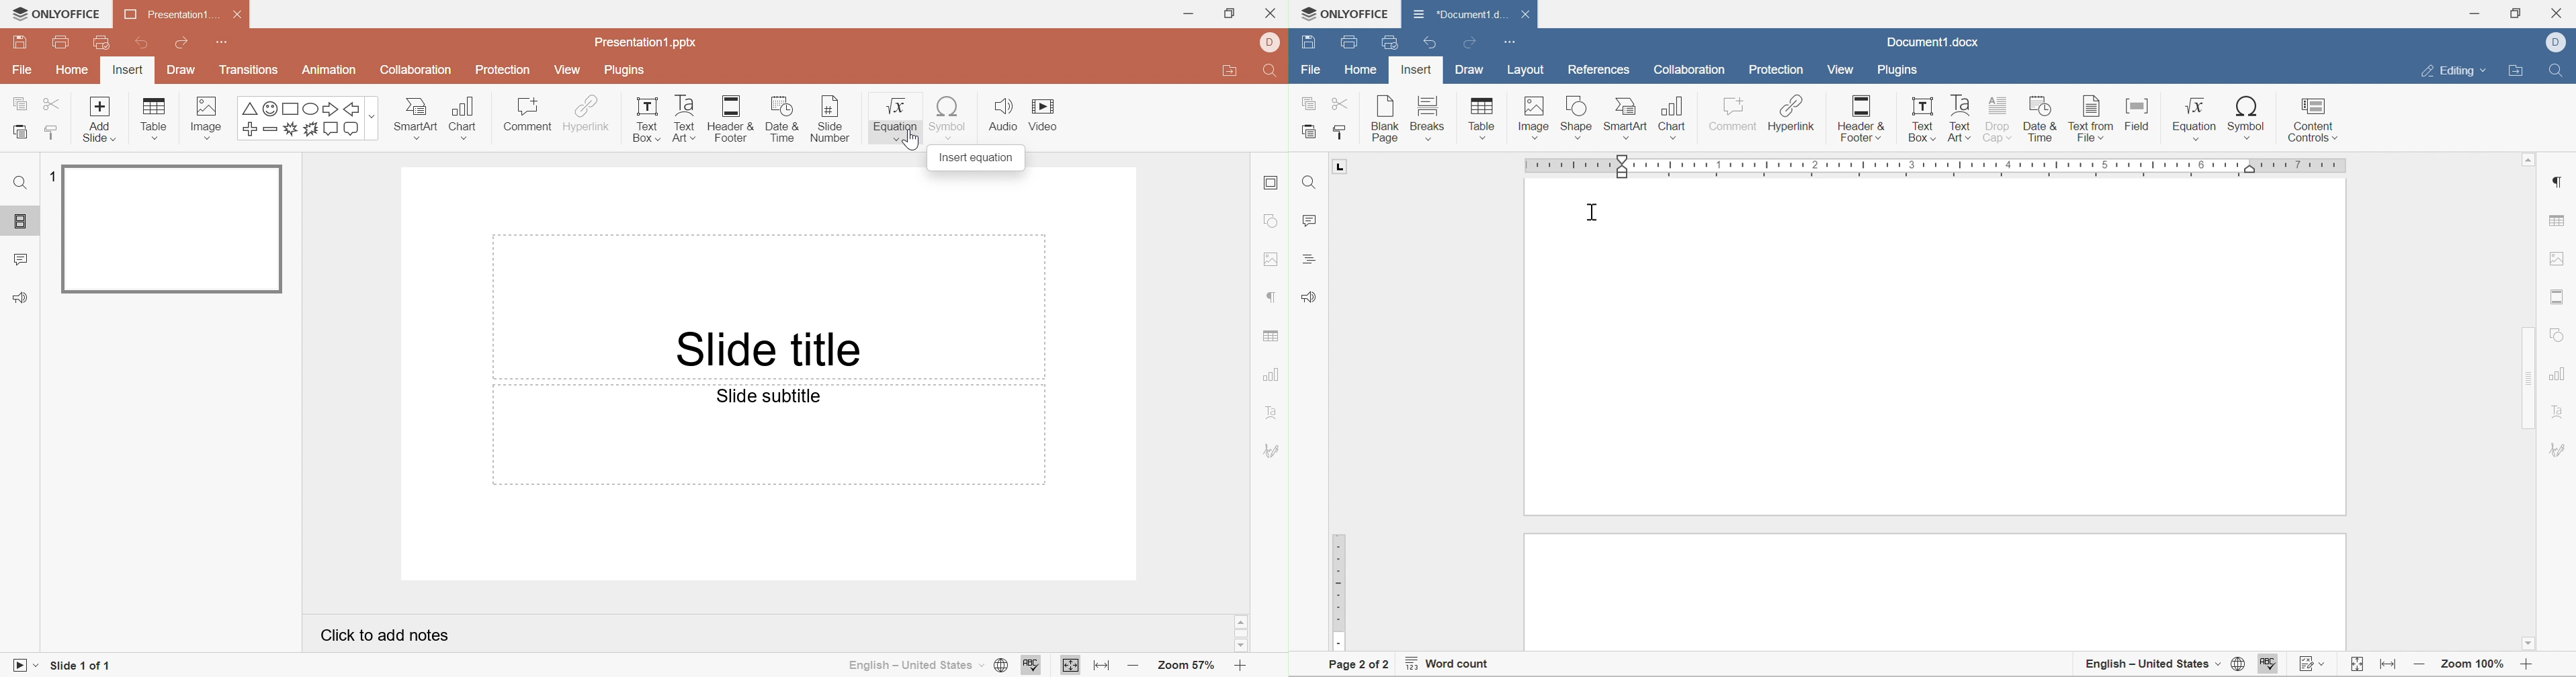 This screenshot has height=700, width=2576. What do you see at coordinates (53, 175) in the screenshot?
I see `1` at bounding box center [53, 175].